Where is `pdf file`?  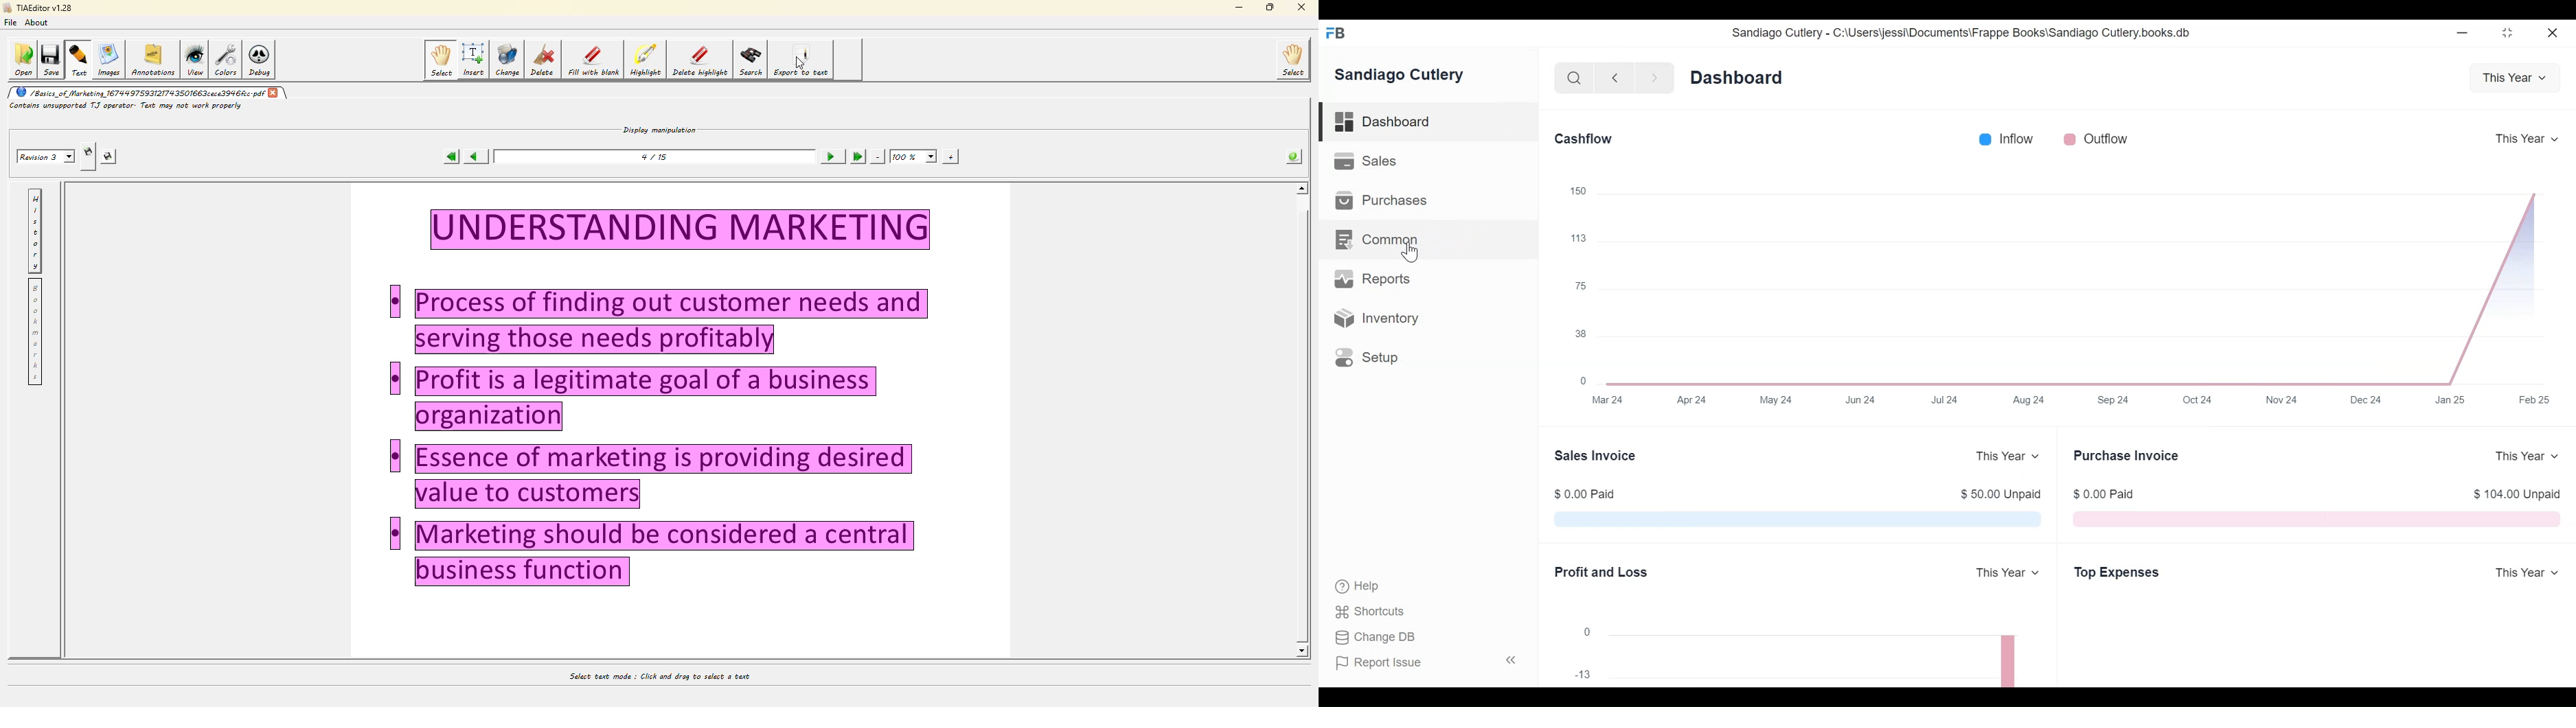
pdf file is located at coordinates (141, 92).